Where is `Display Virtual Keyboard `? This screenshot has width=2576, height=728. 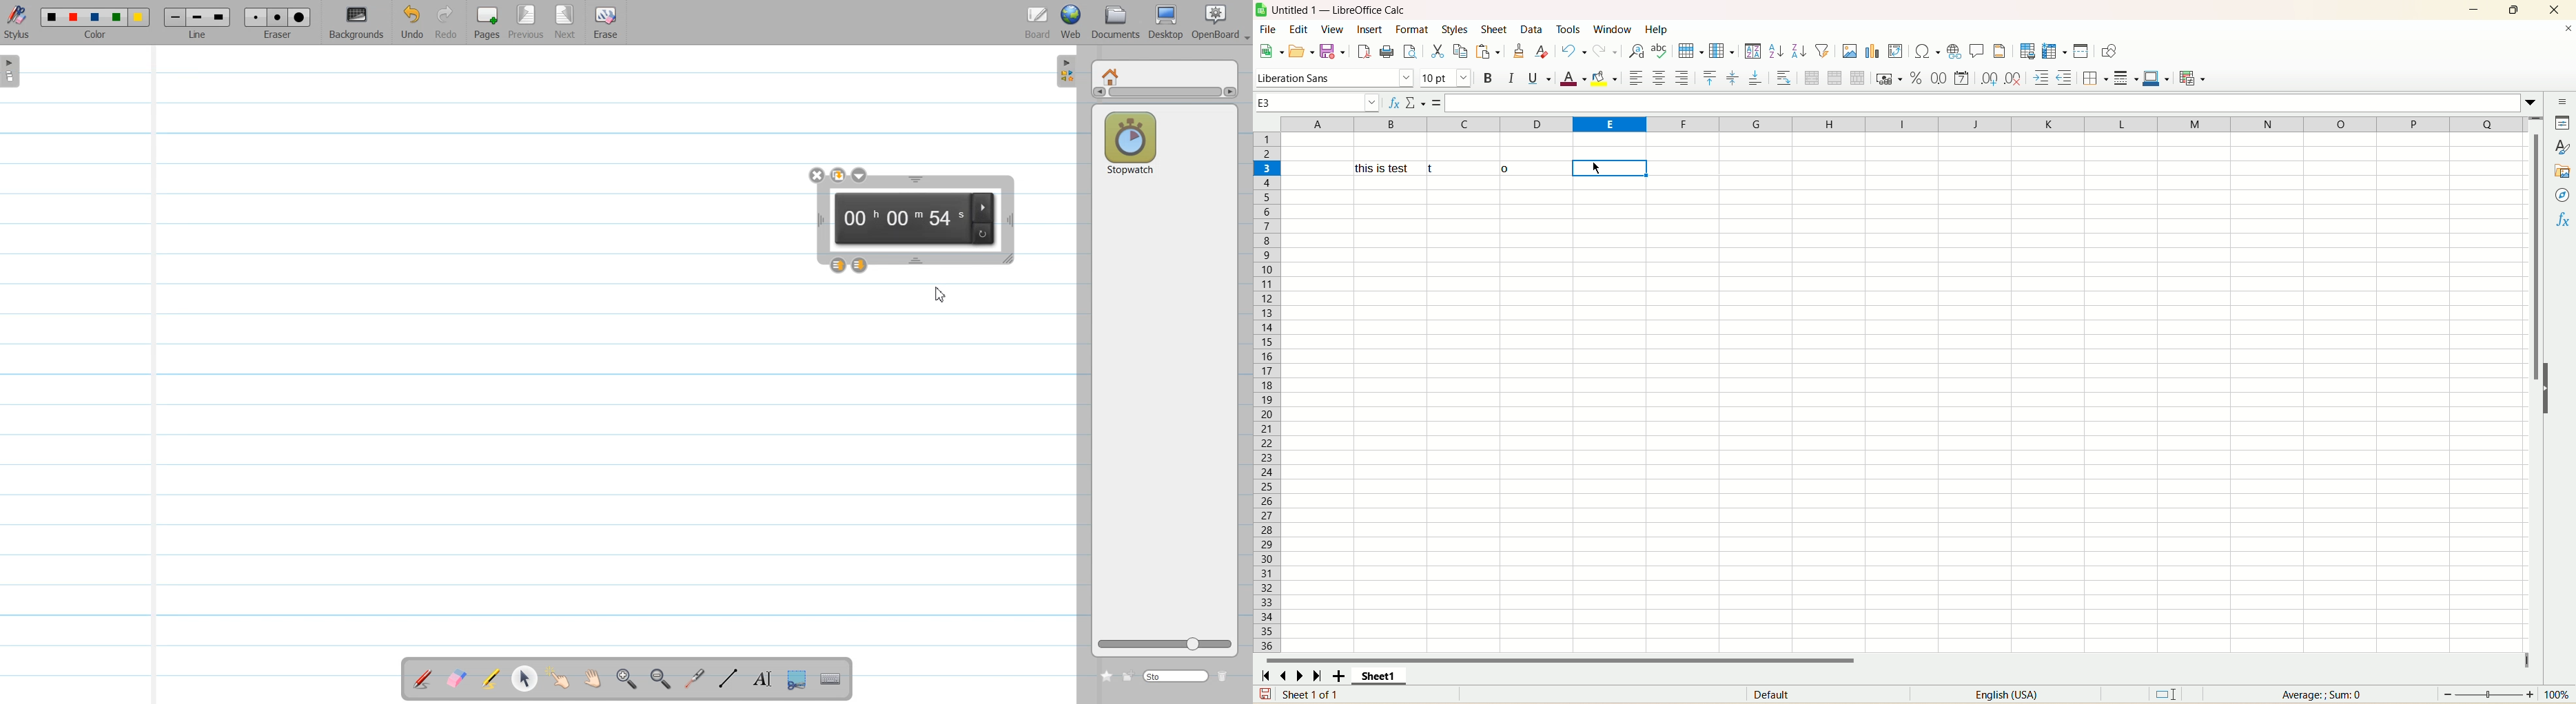 Display Virtual Keyboard  is located at coordinates (832, 679).